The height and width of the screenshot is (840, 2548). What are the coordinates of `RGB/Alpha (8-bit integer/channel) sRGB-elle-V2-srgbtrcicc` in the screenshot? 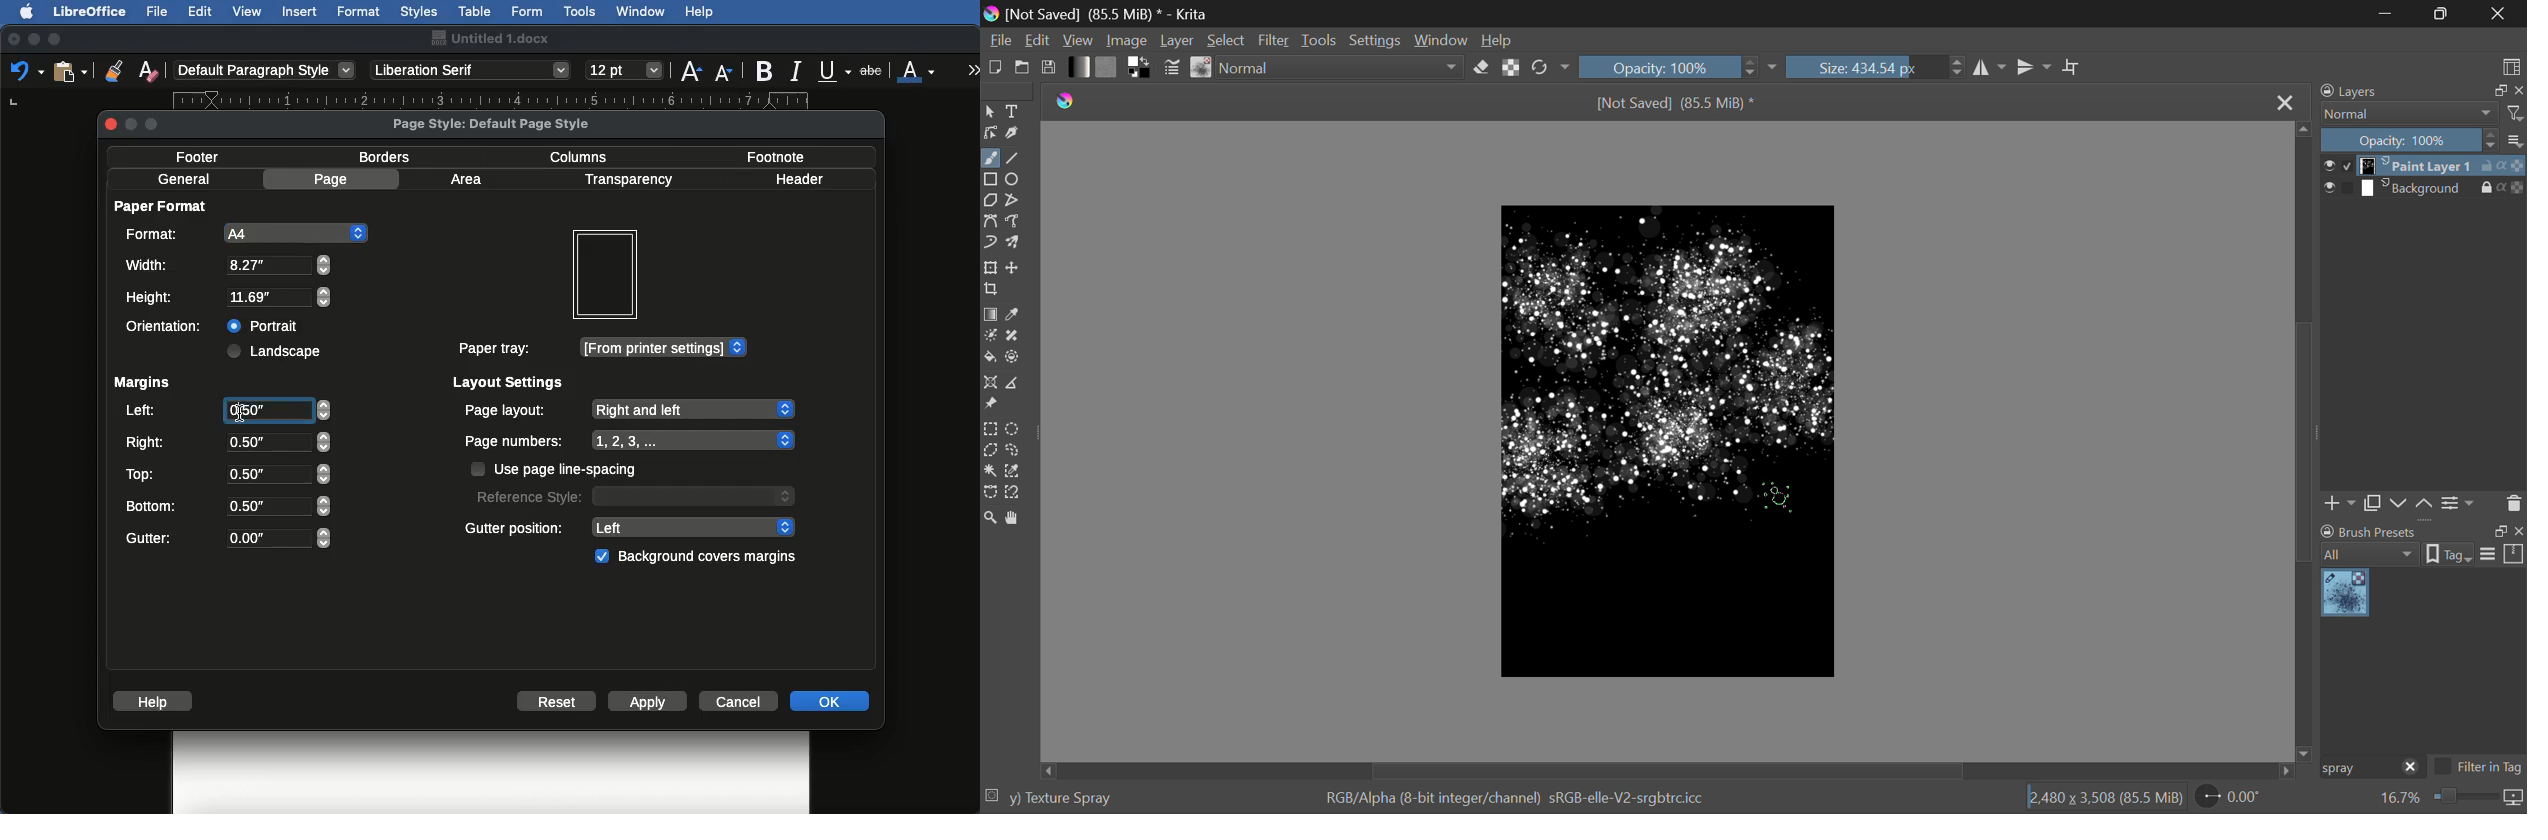 It's located at (1517, 799).